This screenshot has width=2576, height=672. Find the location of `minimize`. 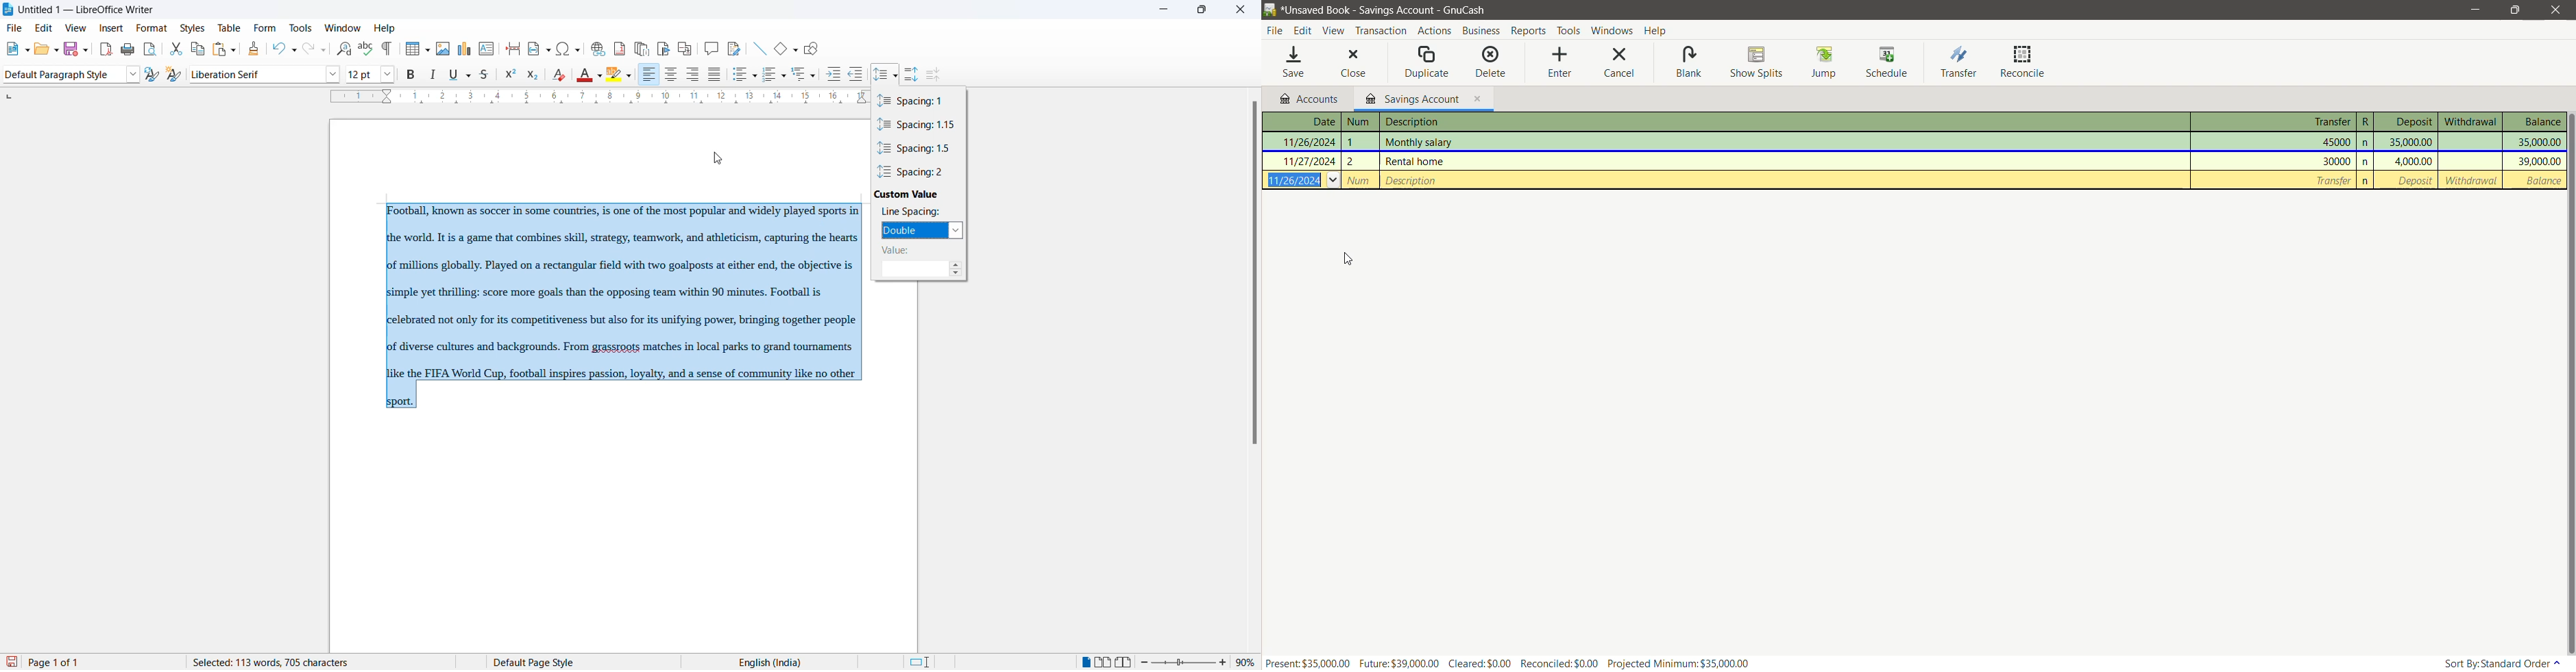

minimize is located at coordinates (1158, 10).